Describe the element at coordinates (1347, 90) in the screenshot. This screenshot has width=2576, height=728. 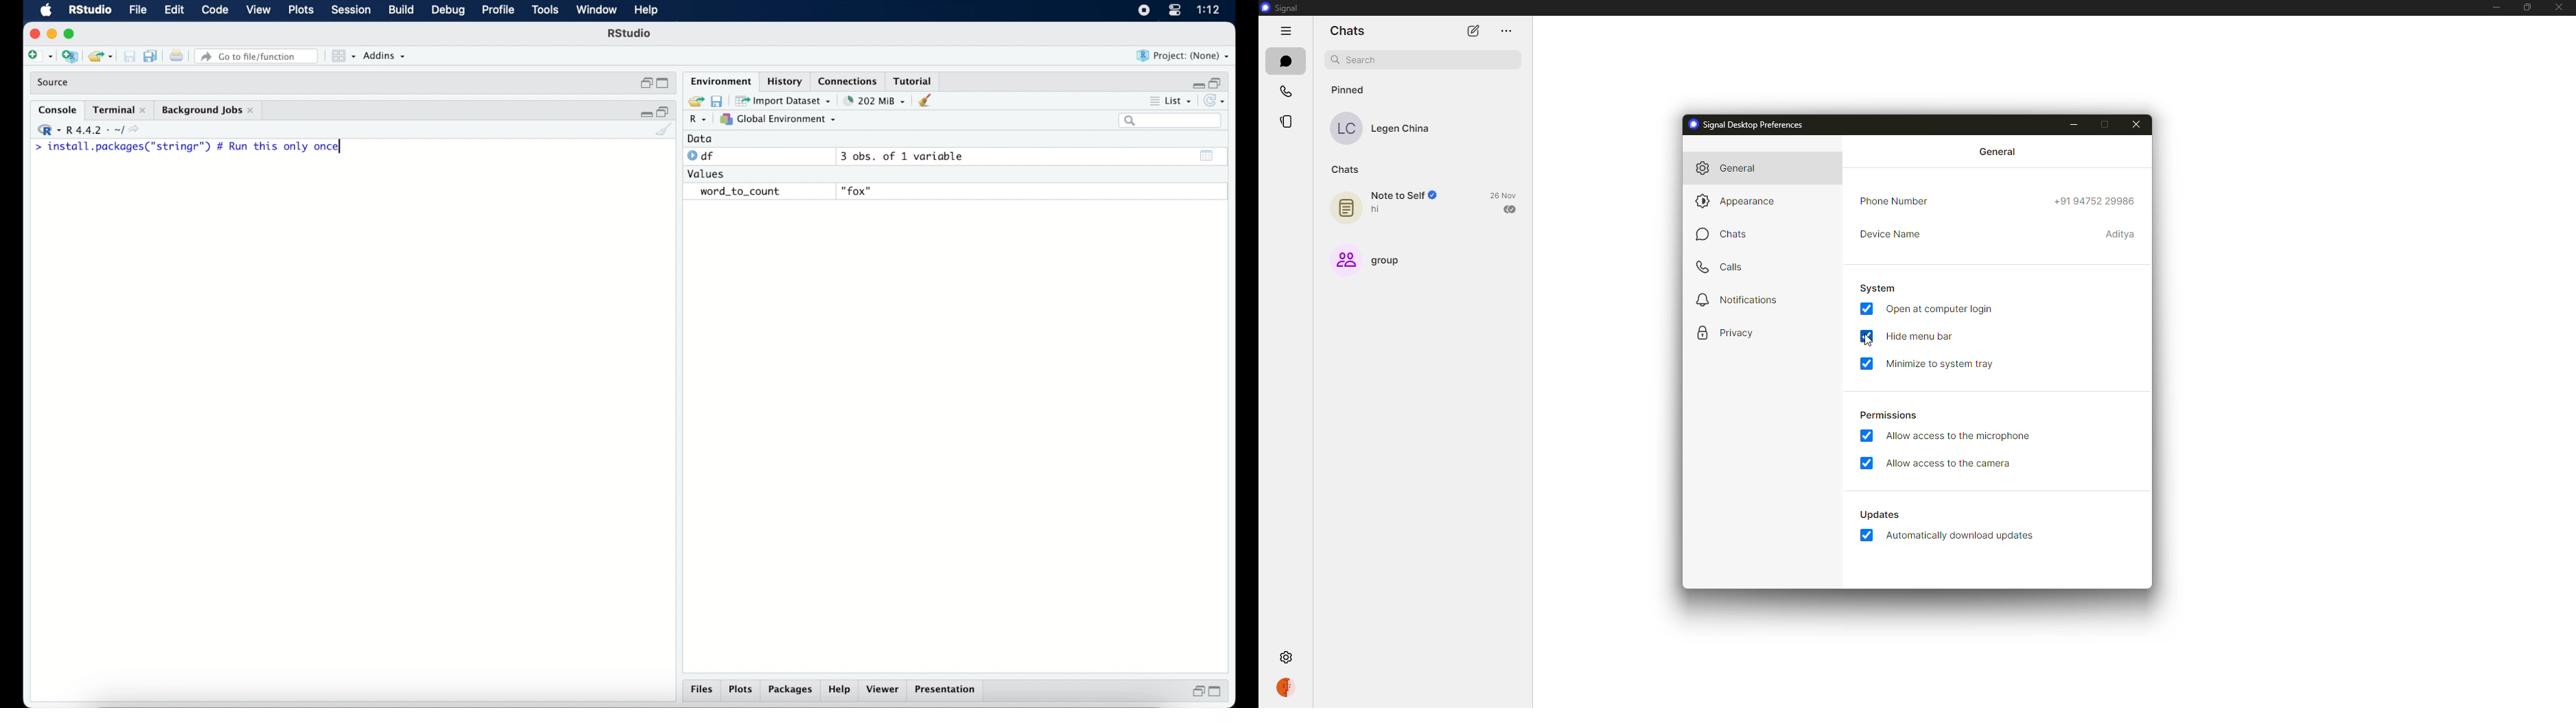
I see `pinned` at that location.